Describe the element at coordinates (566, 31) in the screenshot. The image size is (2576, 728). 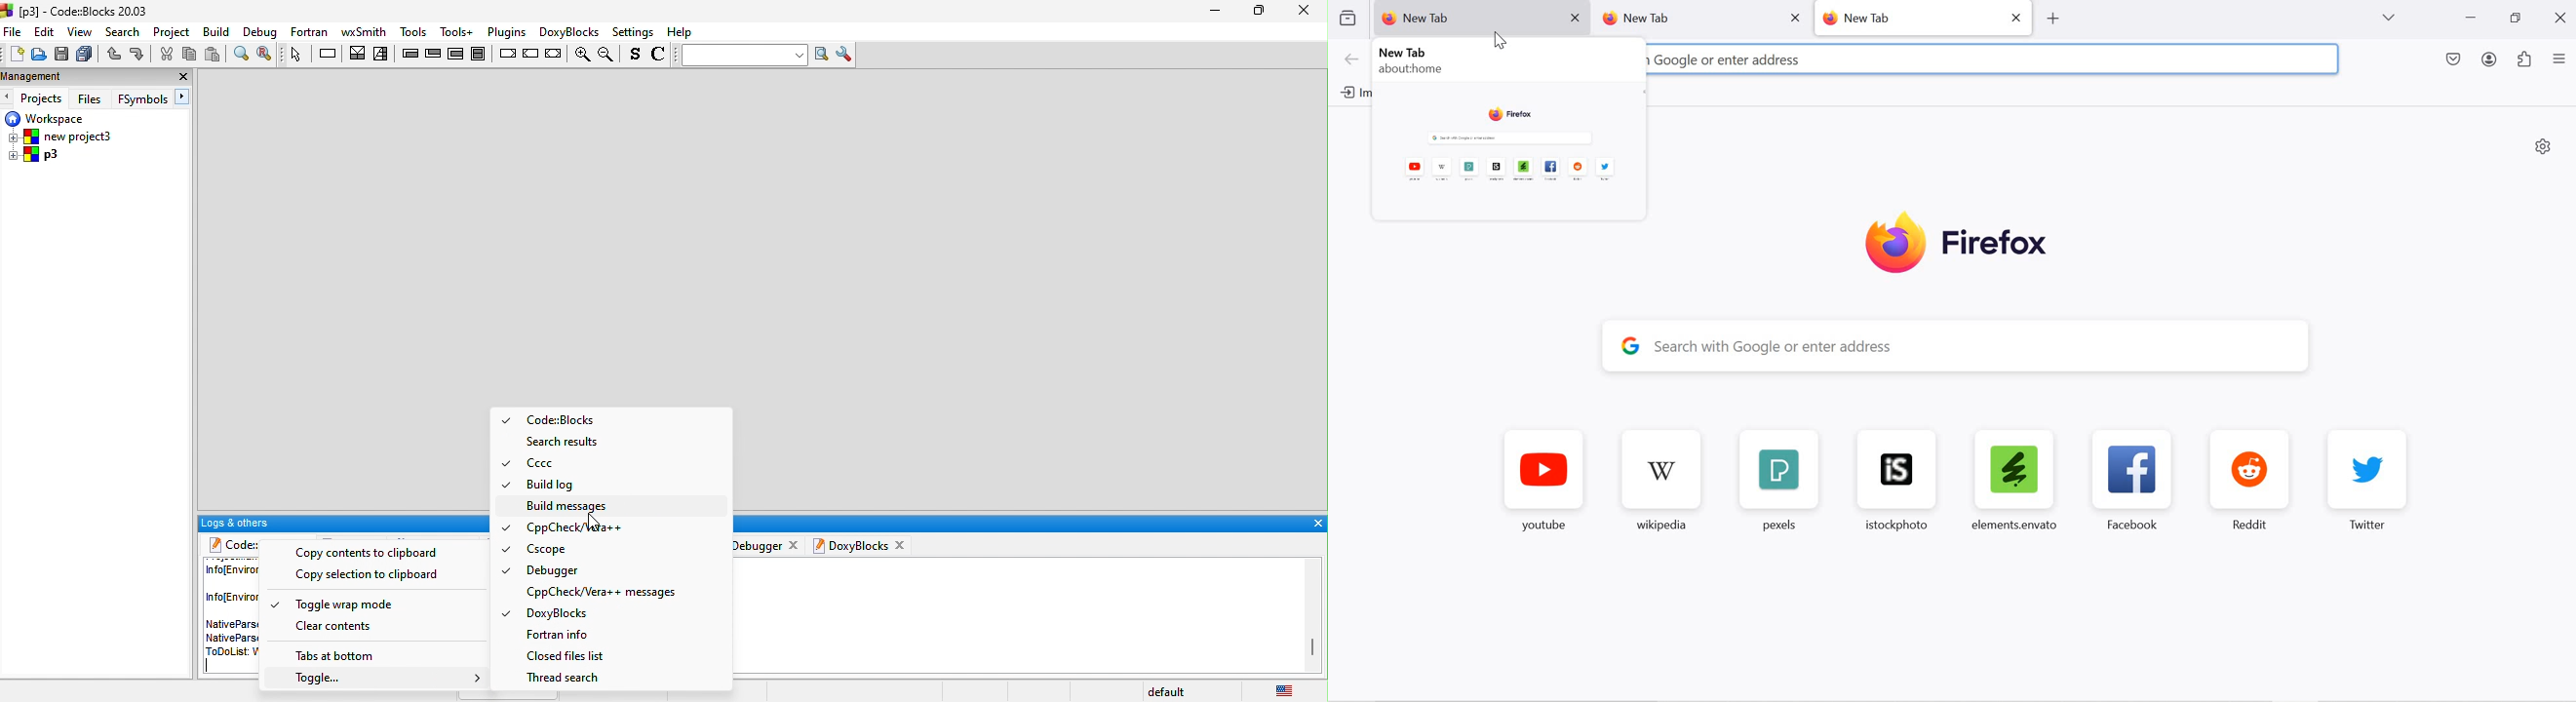
I see `doxyblocks` at that location.